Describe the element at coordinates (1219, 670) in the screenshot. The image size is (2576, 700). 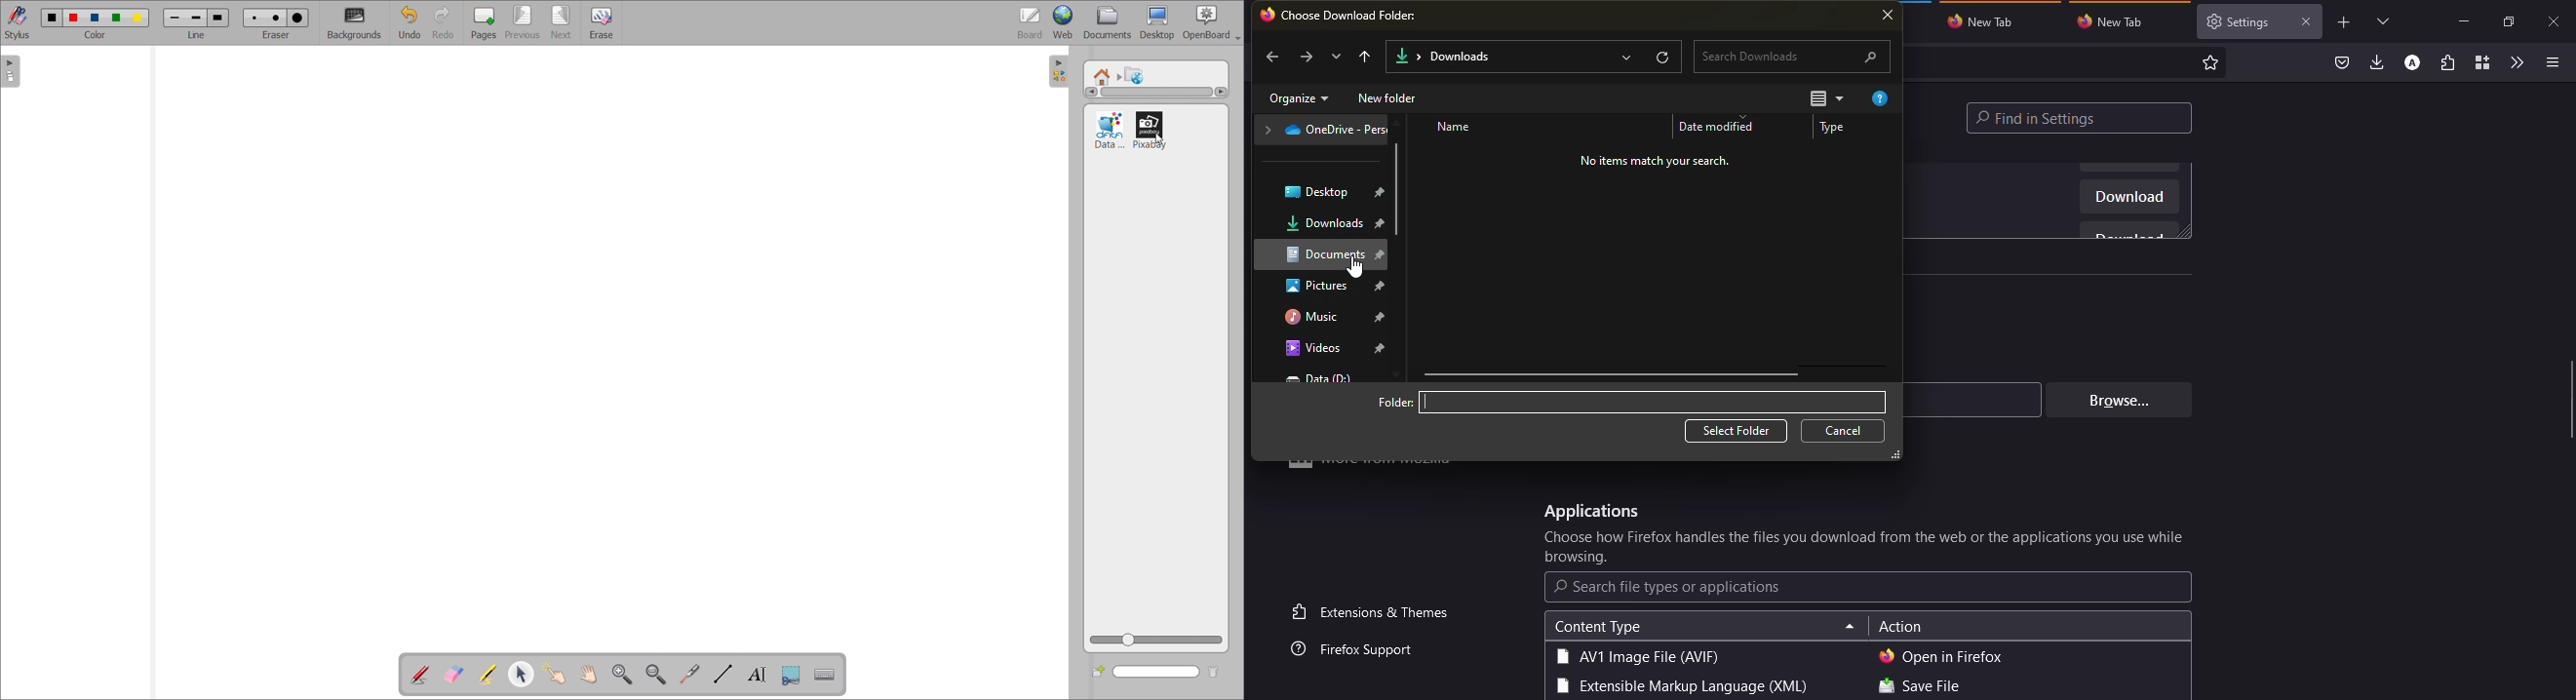
I see `delete` at that location.